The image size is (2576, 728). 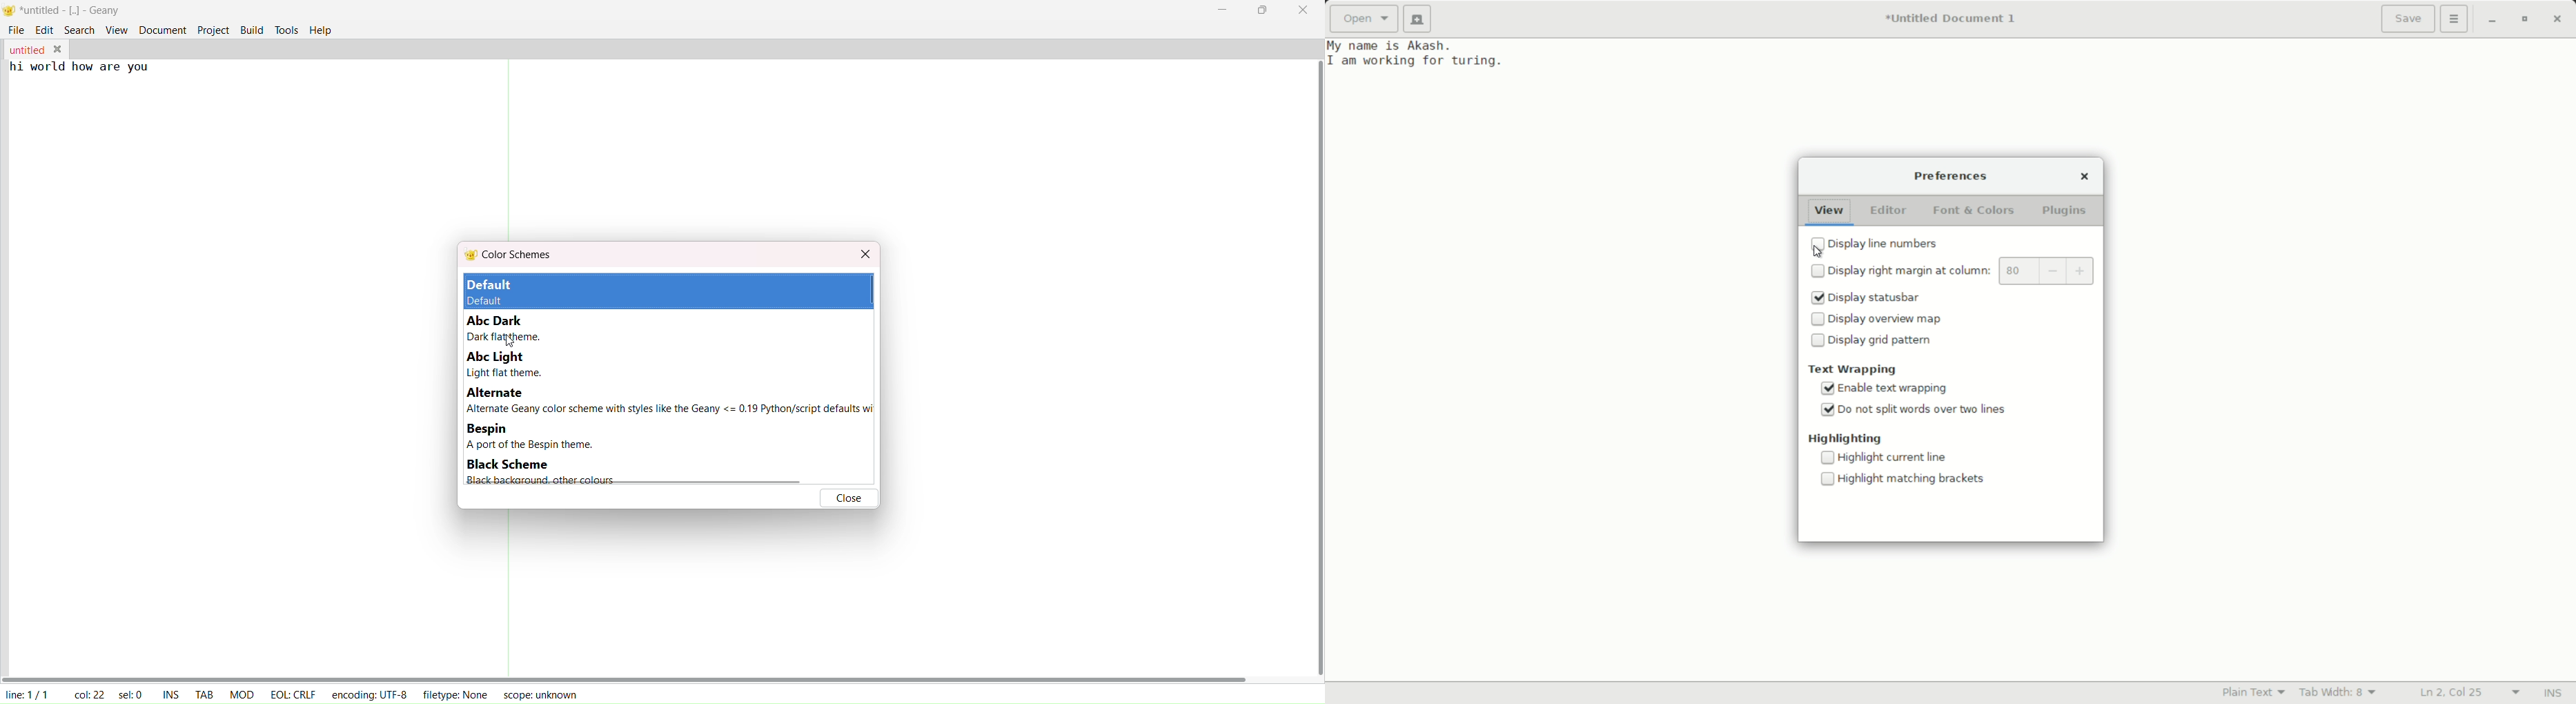 What do you see at coordinates (504, 373) in the screenshot?
I see `light flat theme` at bounding box center [504, 373].